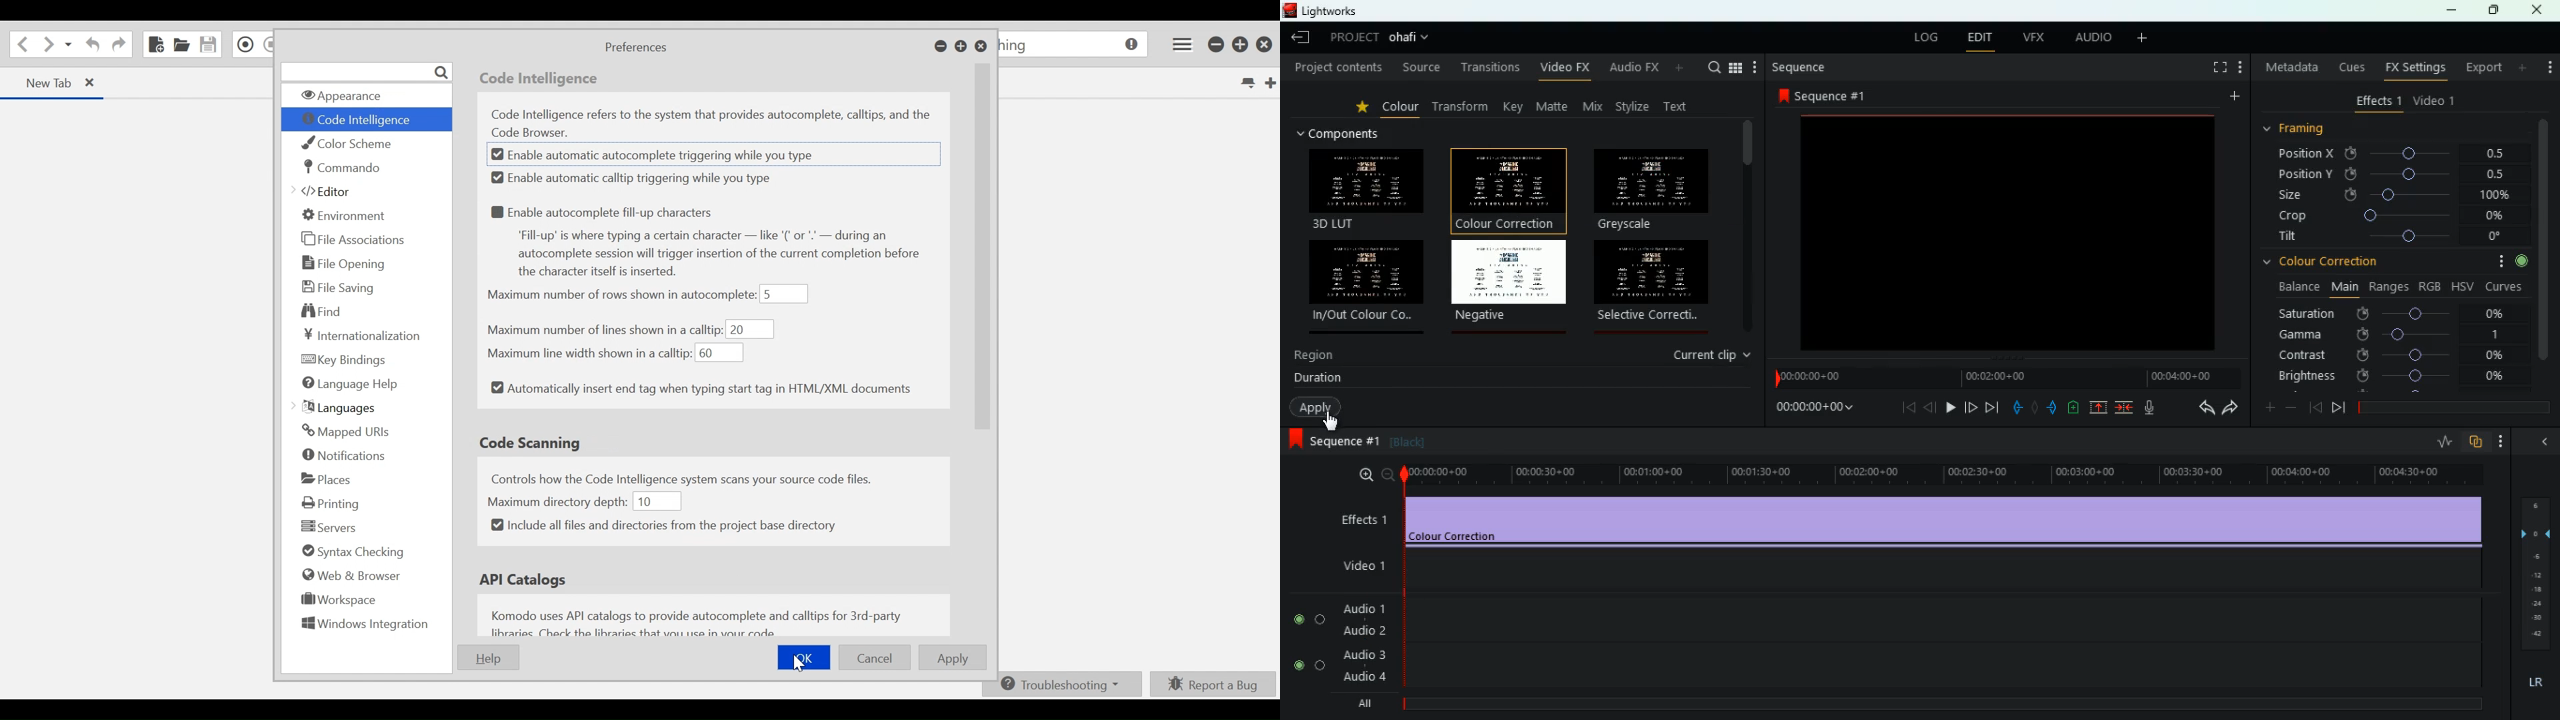 The image size is (2576, 728). Describe the element at coordinates (1365, 652) in the screenshot. I see `audio 3` at that location.